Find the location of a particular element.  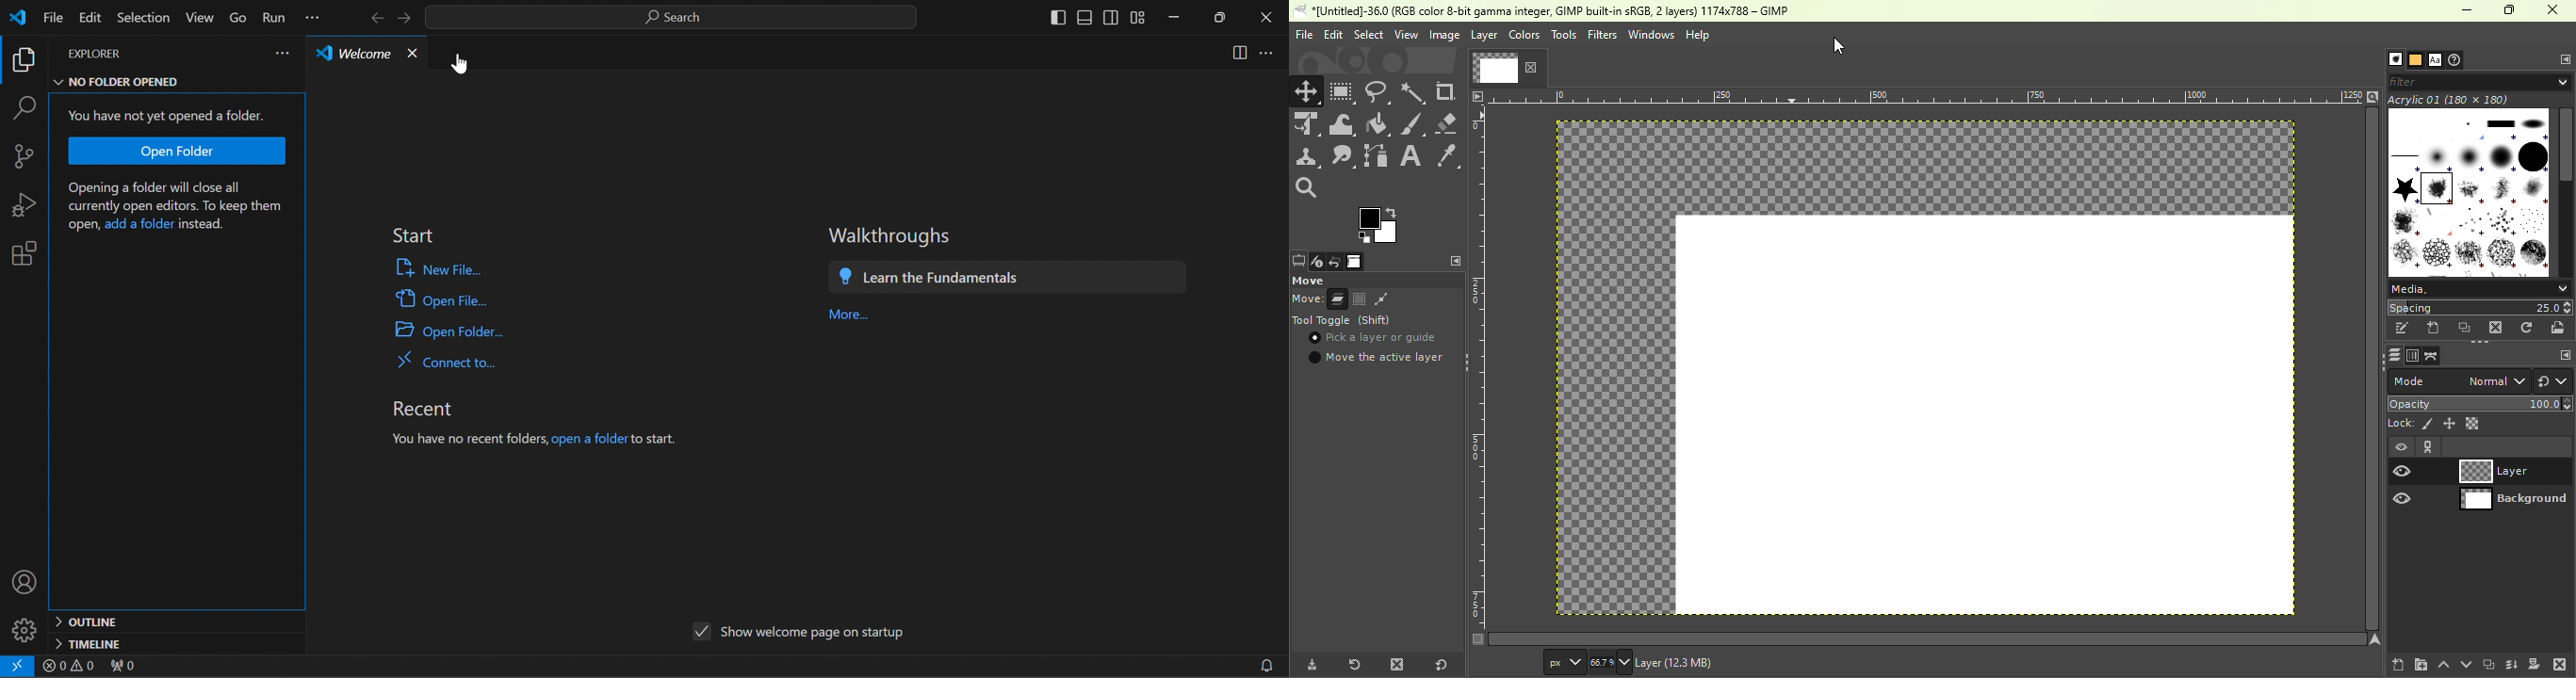

Undo history is located at coordinates (1332, 263).